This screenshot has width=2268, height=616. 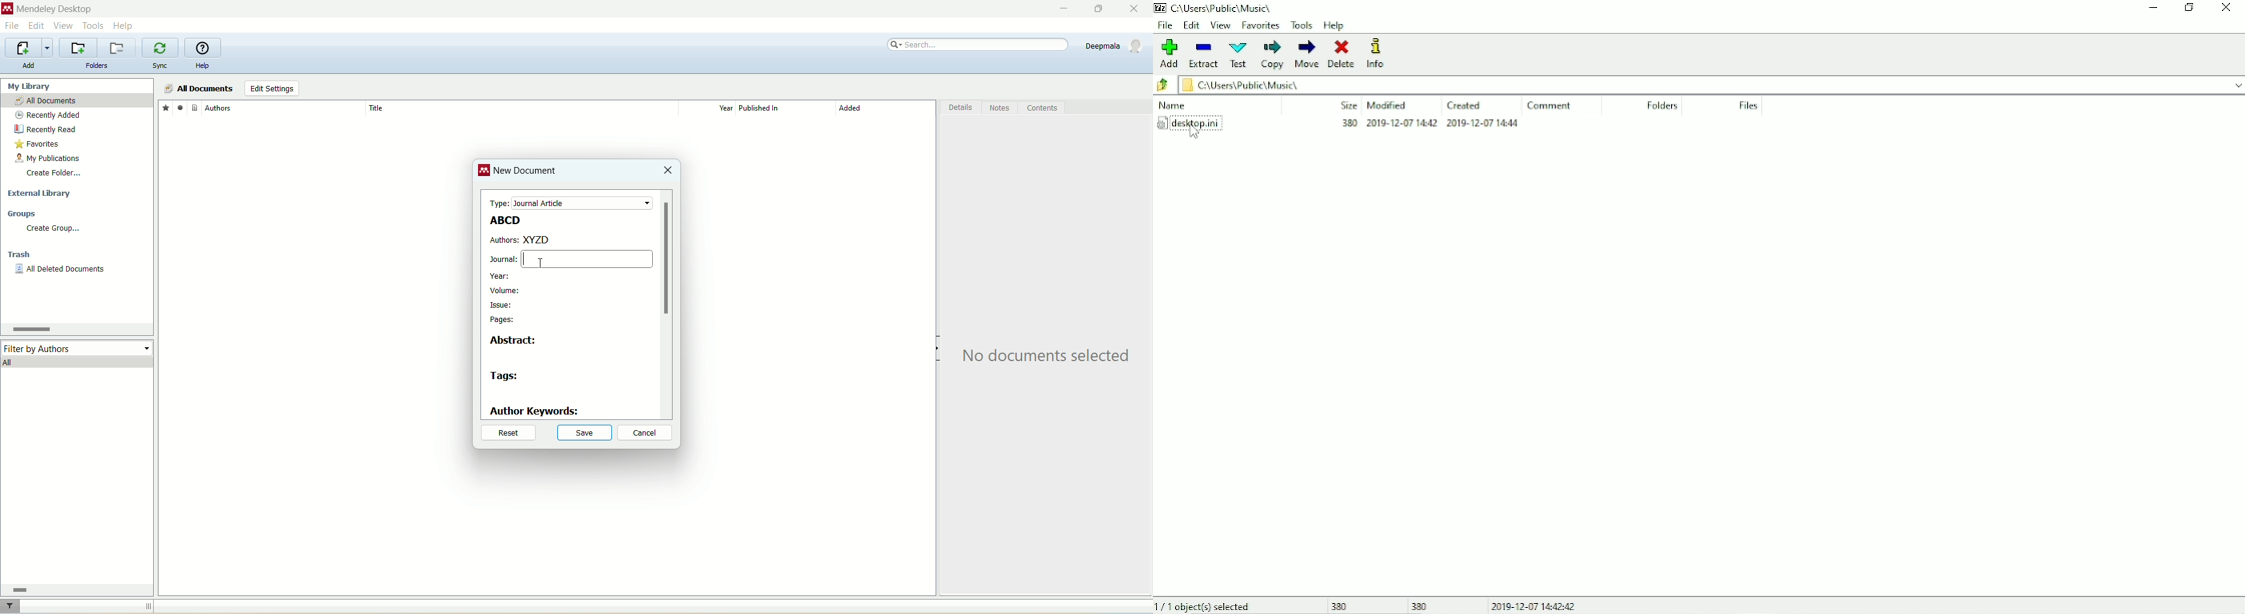 I want to click on type, so click(x=499, y=201).